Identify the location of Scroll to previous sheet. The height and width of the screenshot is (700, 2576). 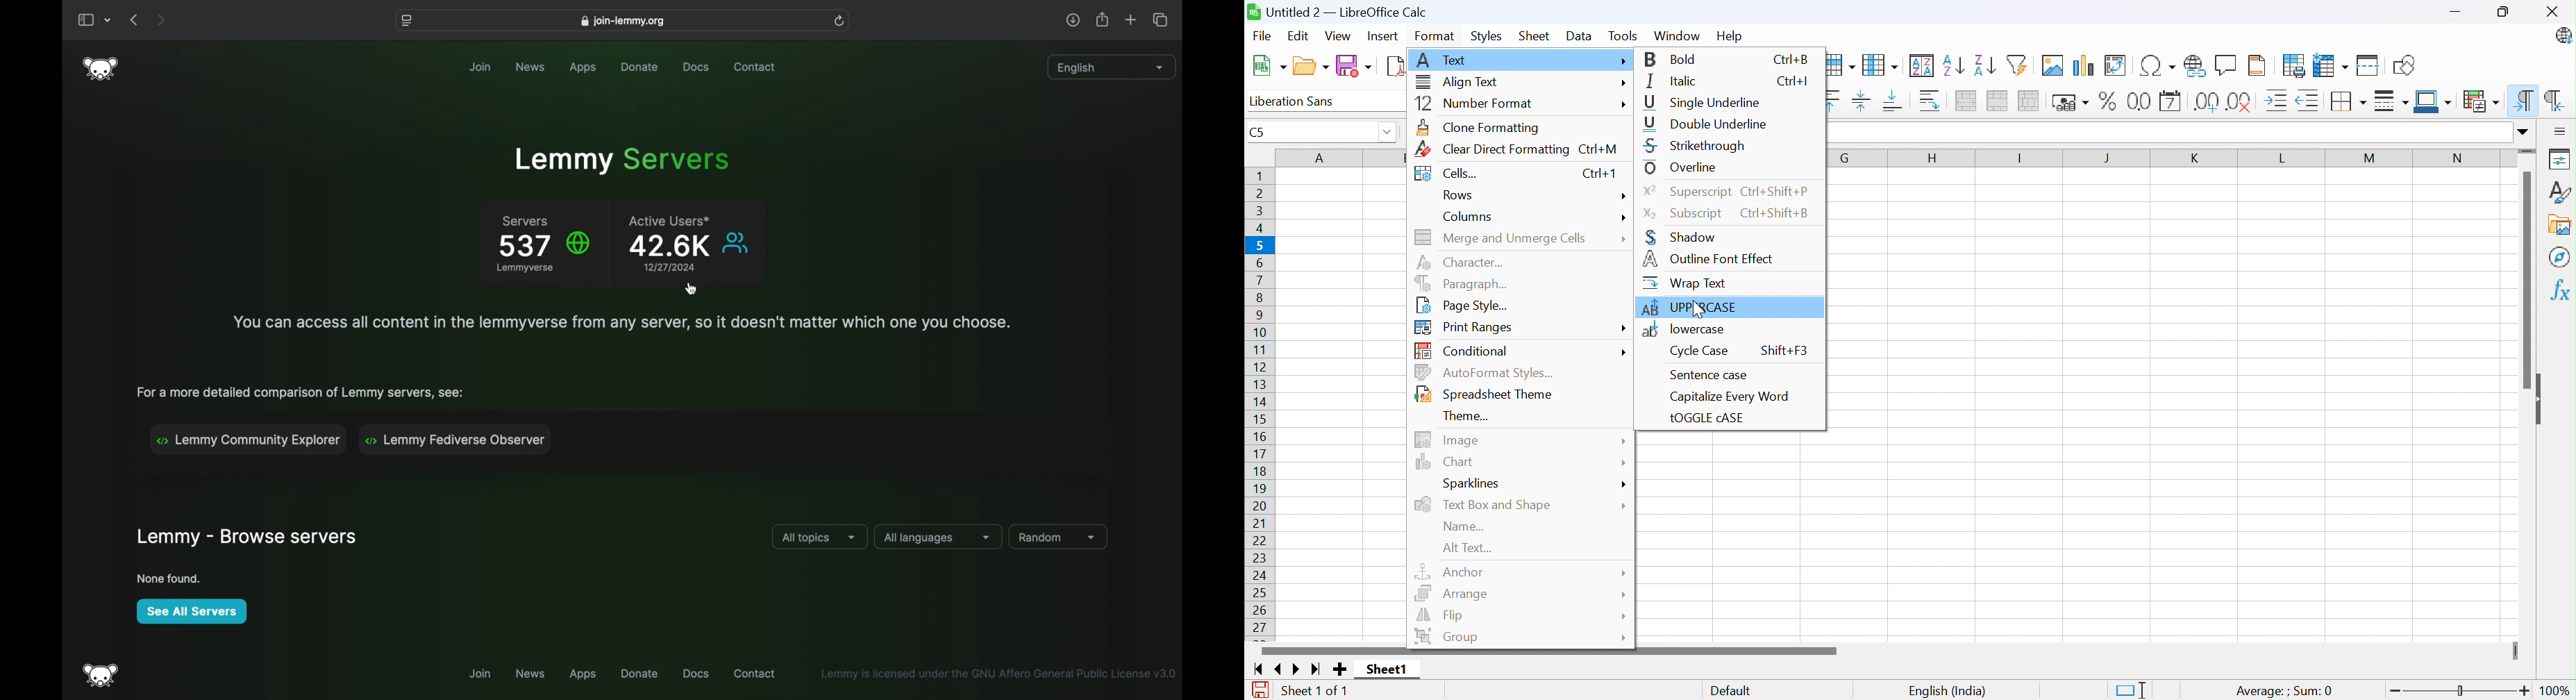
(1283, 670).